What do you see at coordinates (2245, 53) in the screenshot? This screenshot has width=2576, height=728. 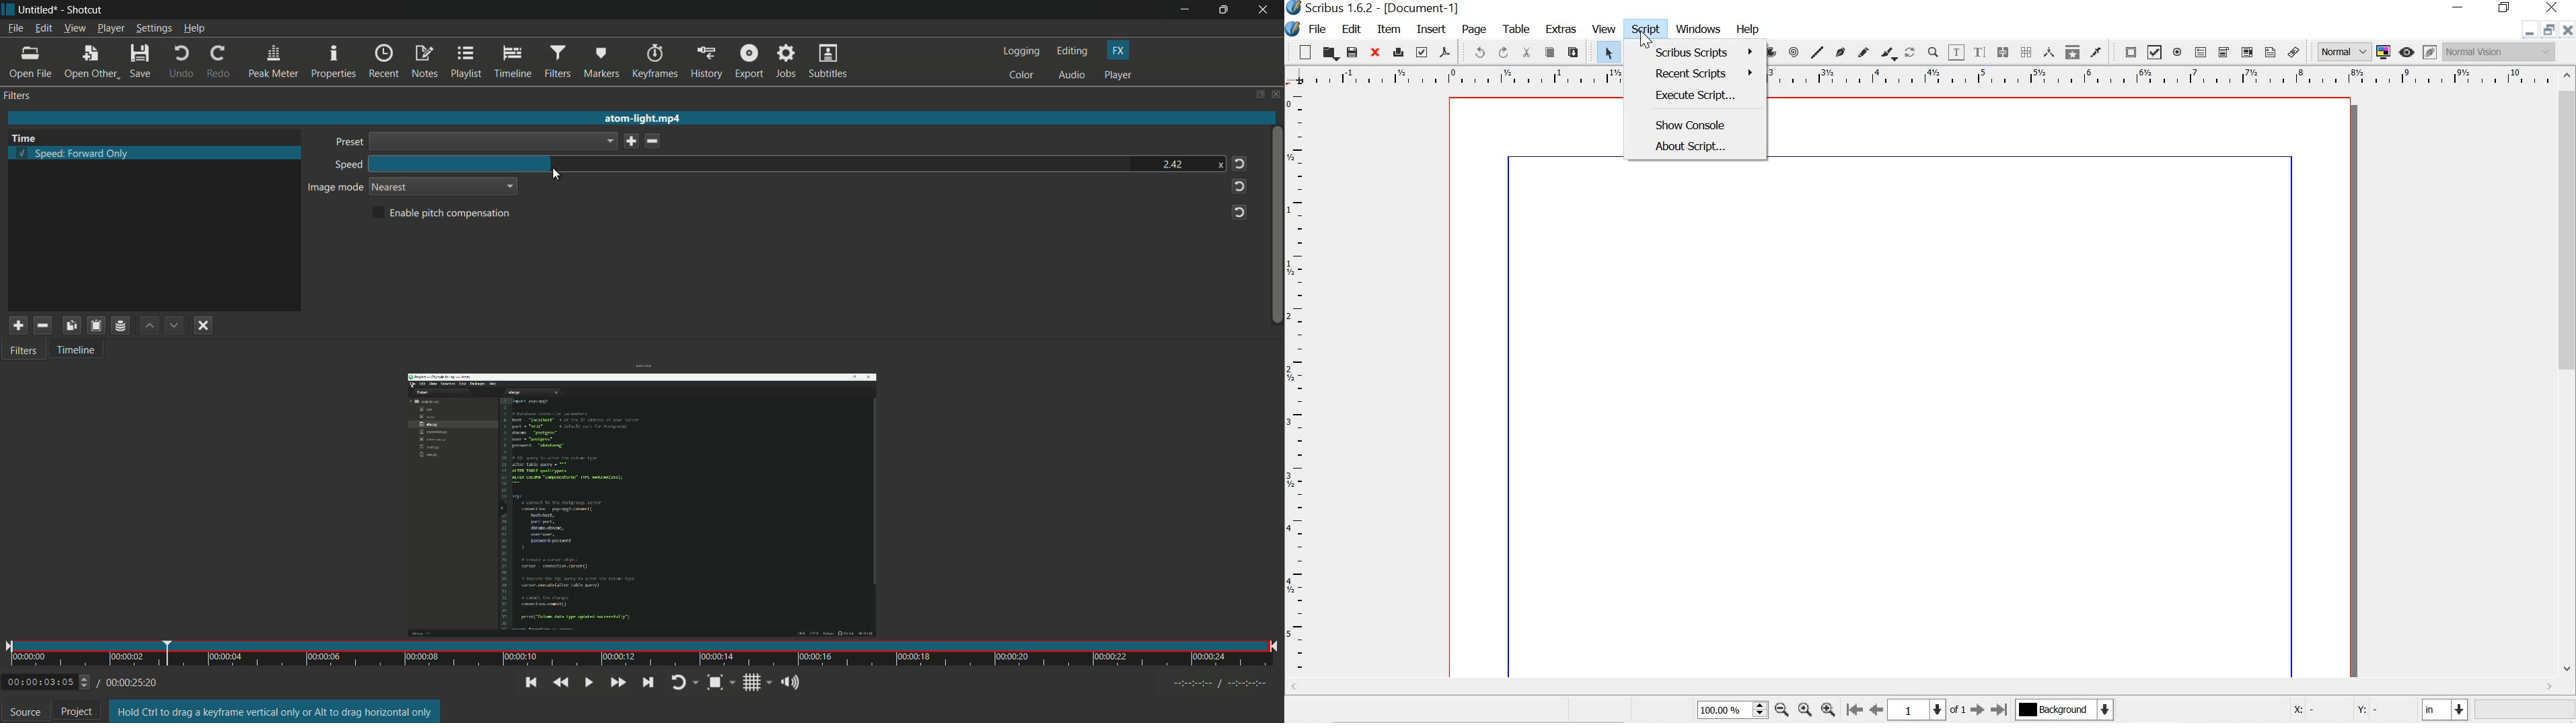 I see `pdf list box` at bounding box center [2245, 53].